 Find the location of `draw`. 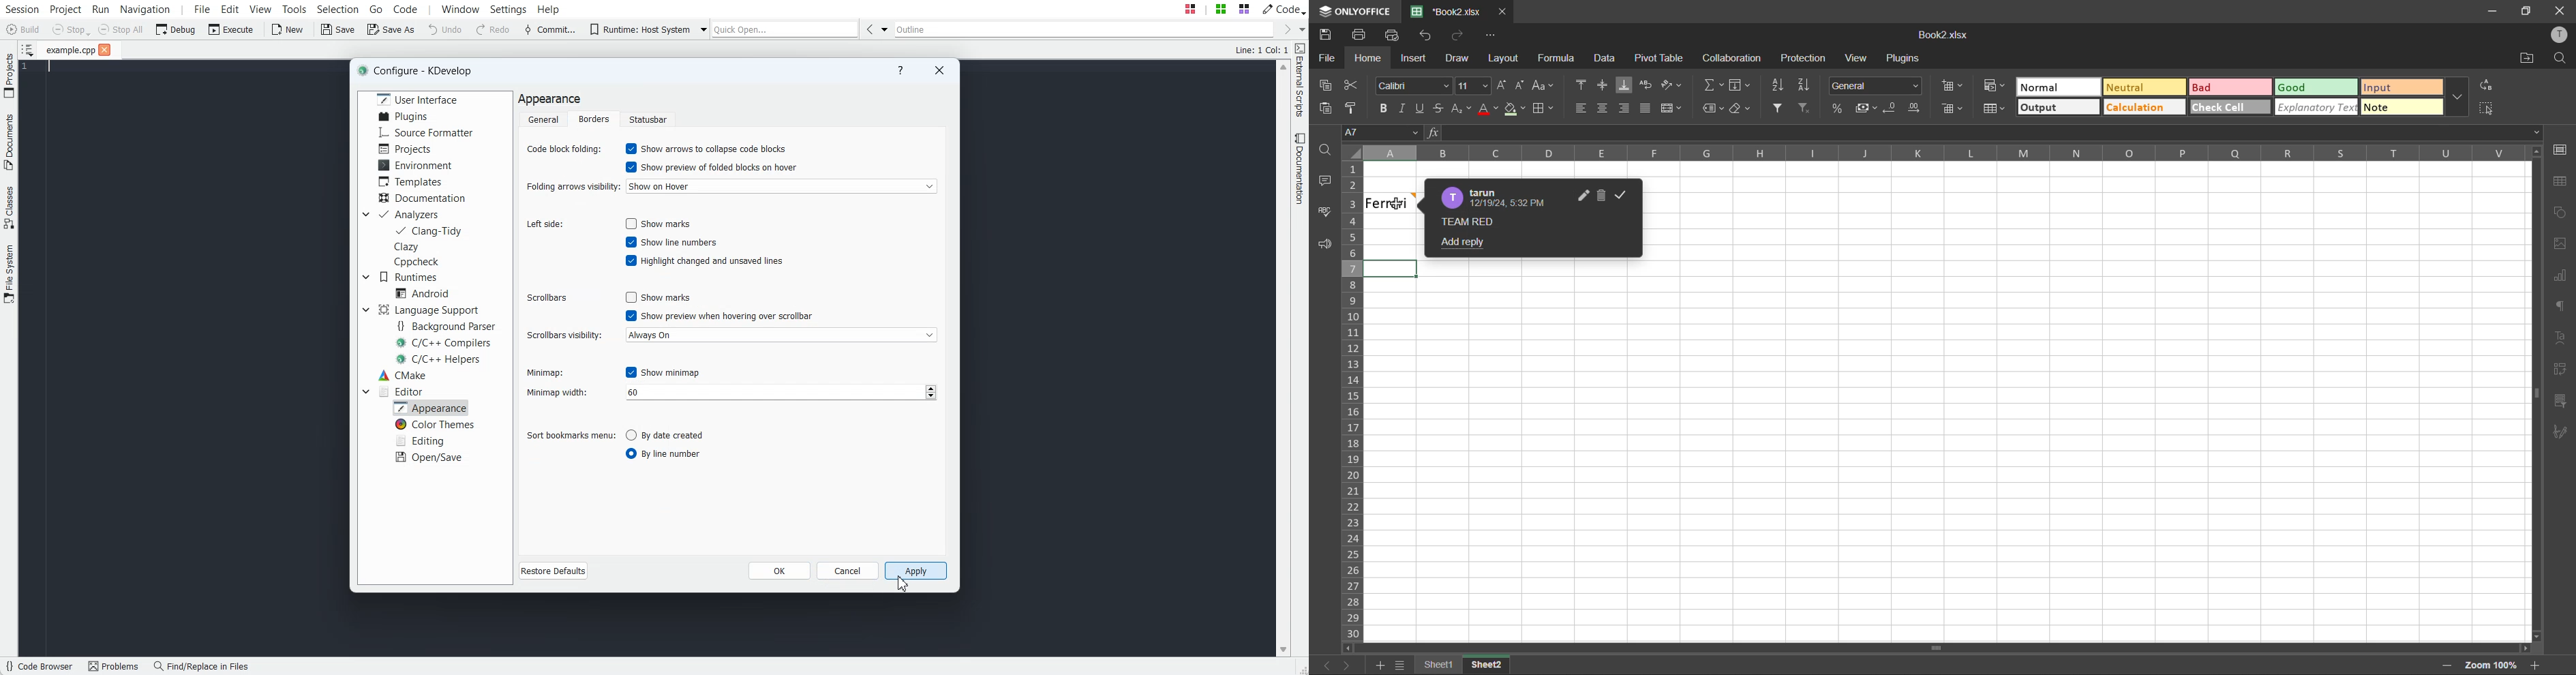

draw is located at coordinates (1460, 57).